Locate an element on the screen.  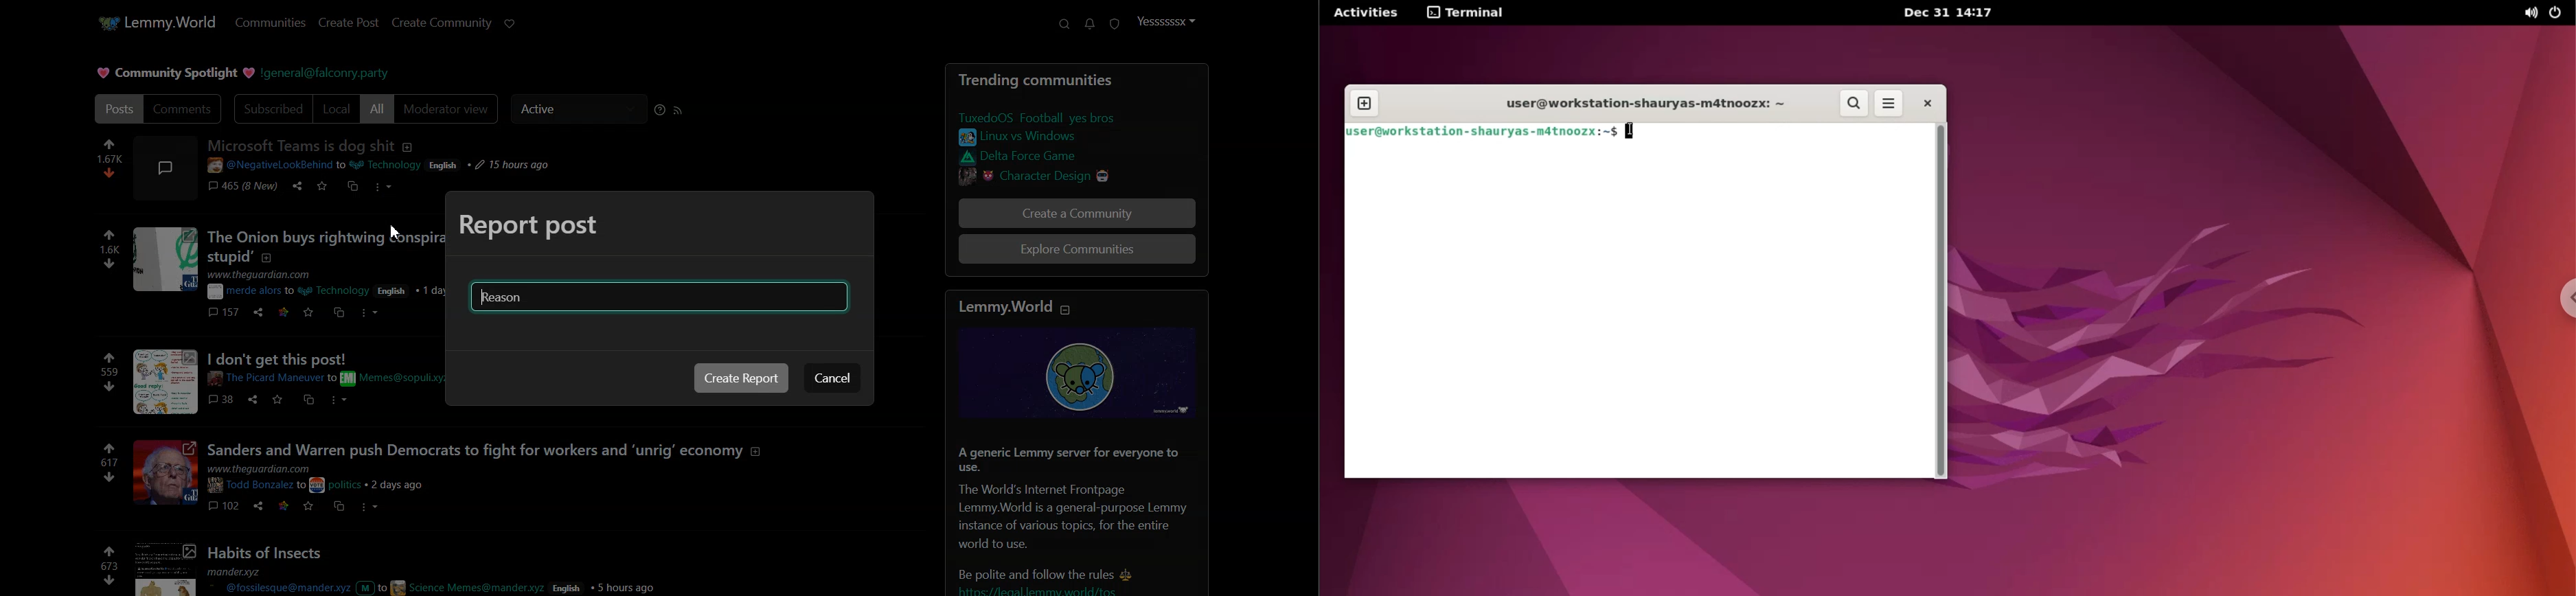
like is located at coordinates (111, 236).